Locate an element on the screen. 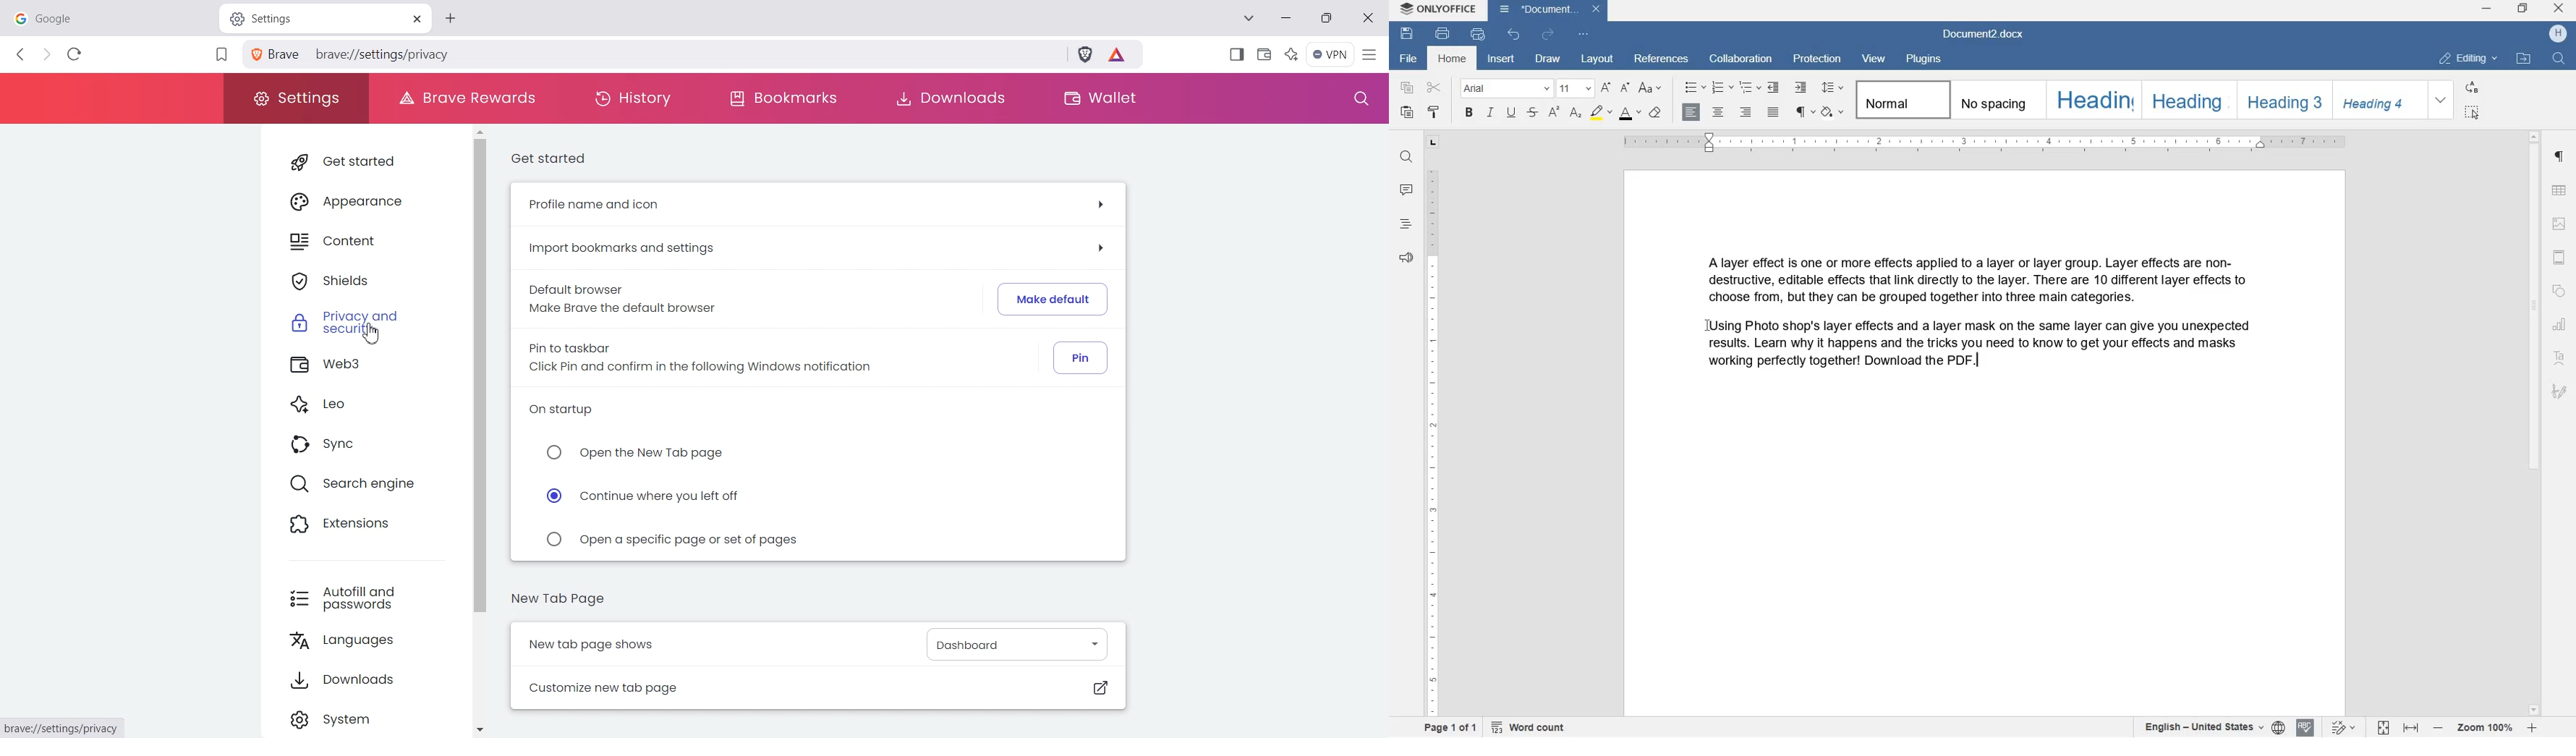  close is located at coordinates (2560, 9).